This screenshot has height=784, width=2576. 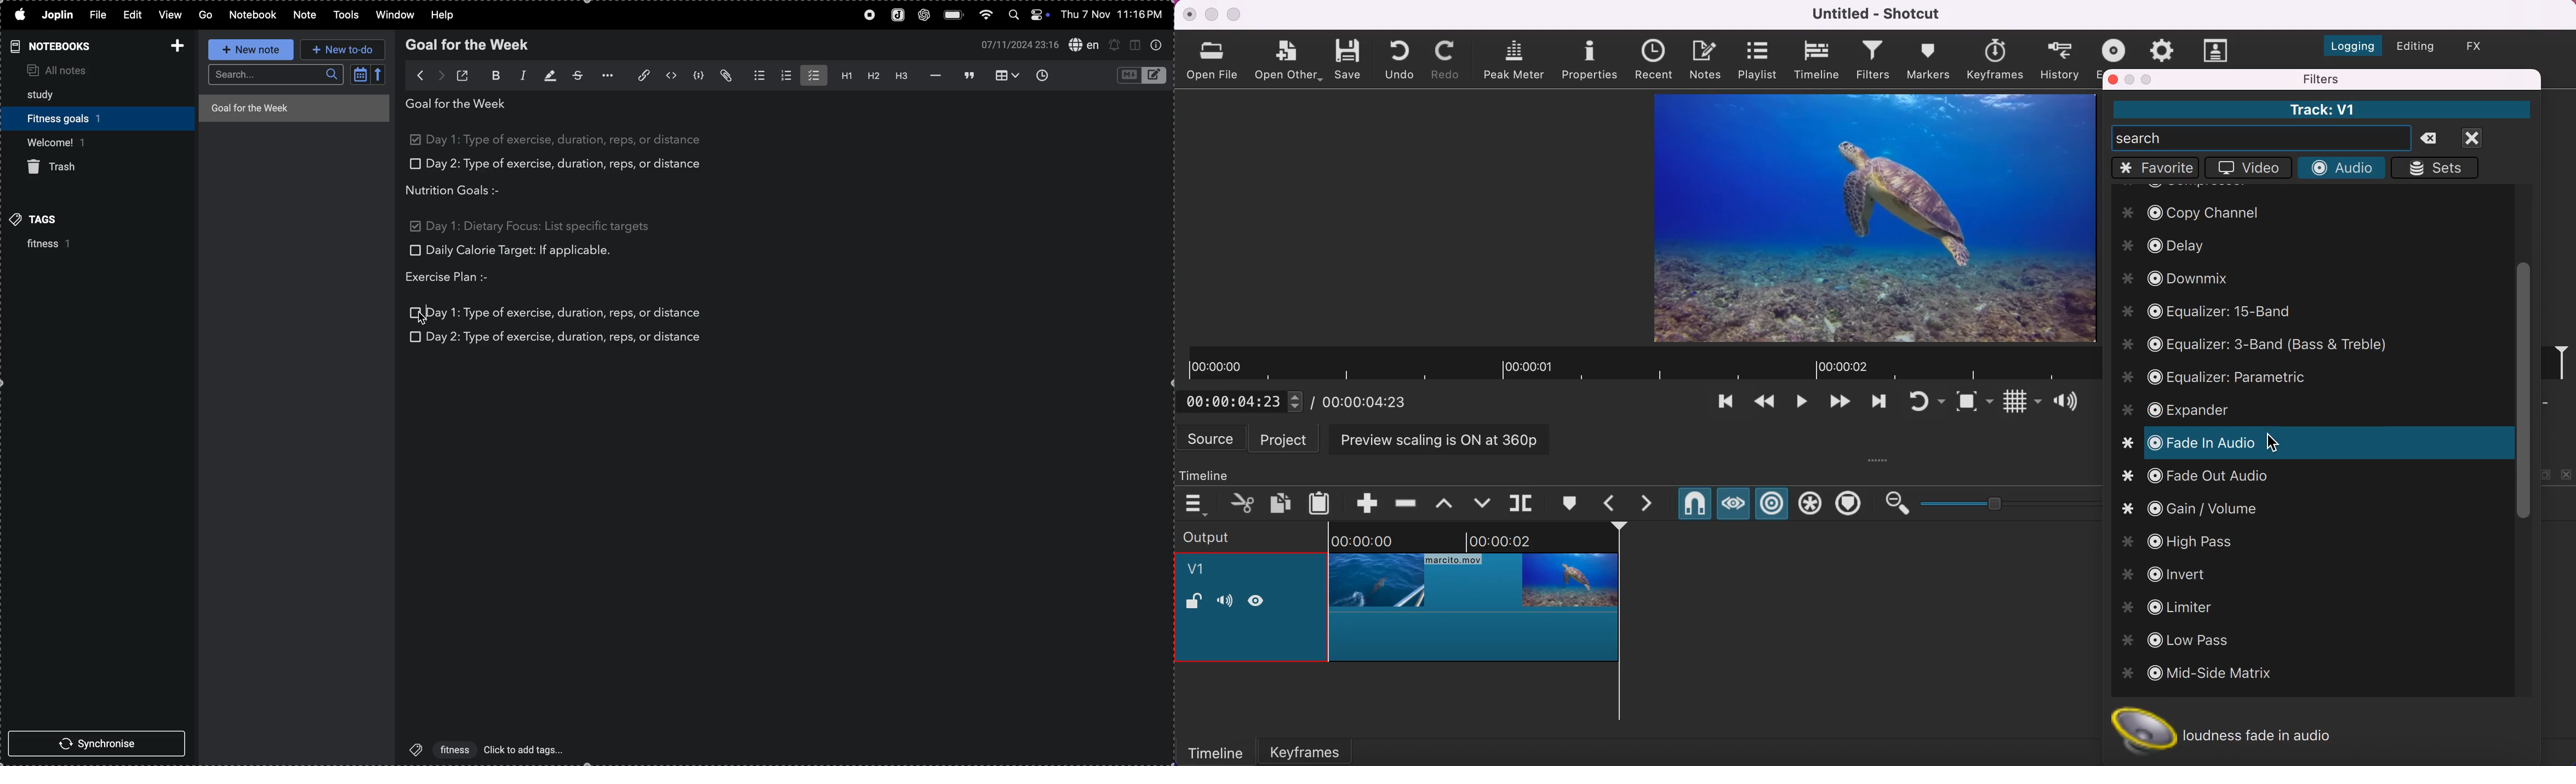 I want to click on nutrition goals :-, so click(x=462, y=190).